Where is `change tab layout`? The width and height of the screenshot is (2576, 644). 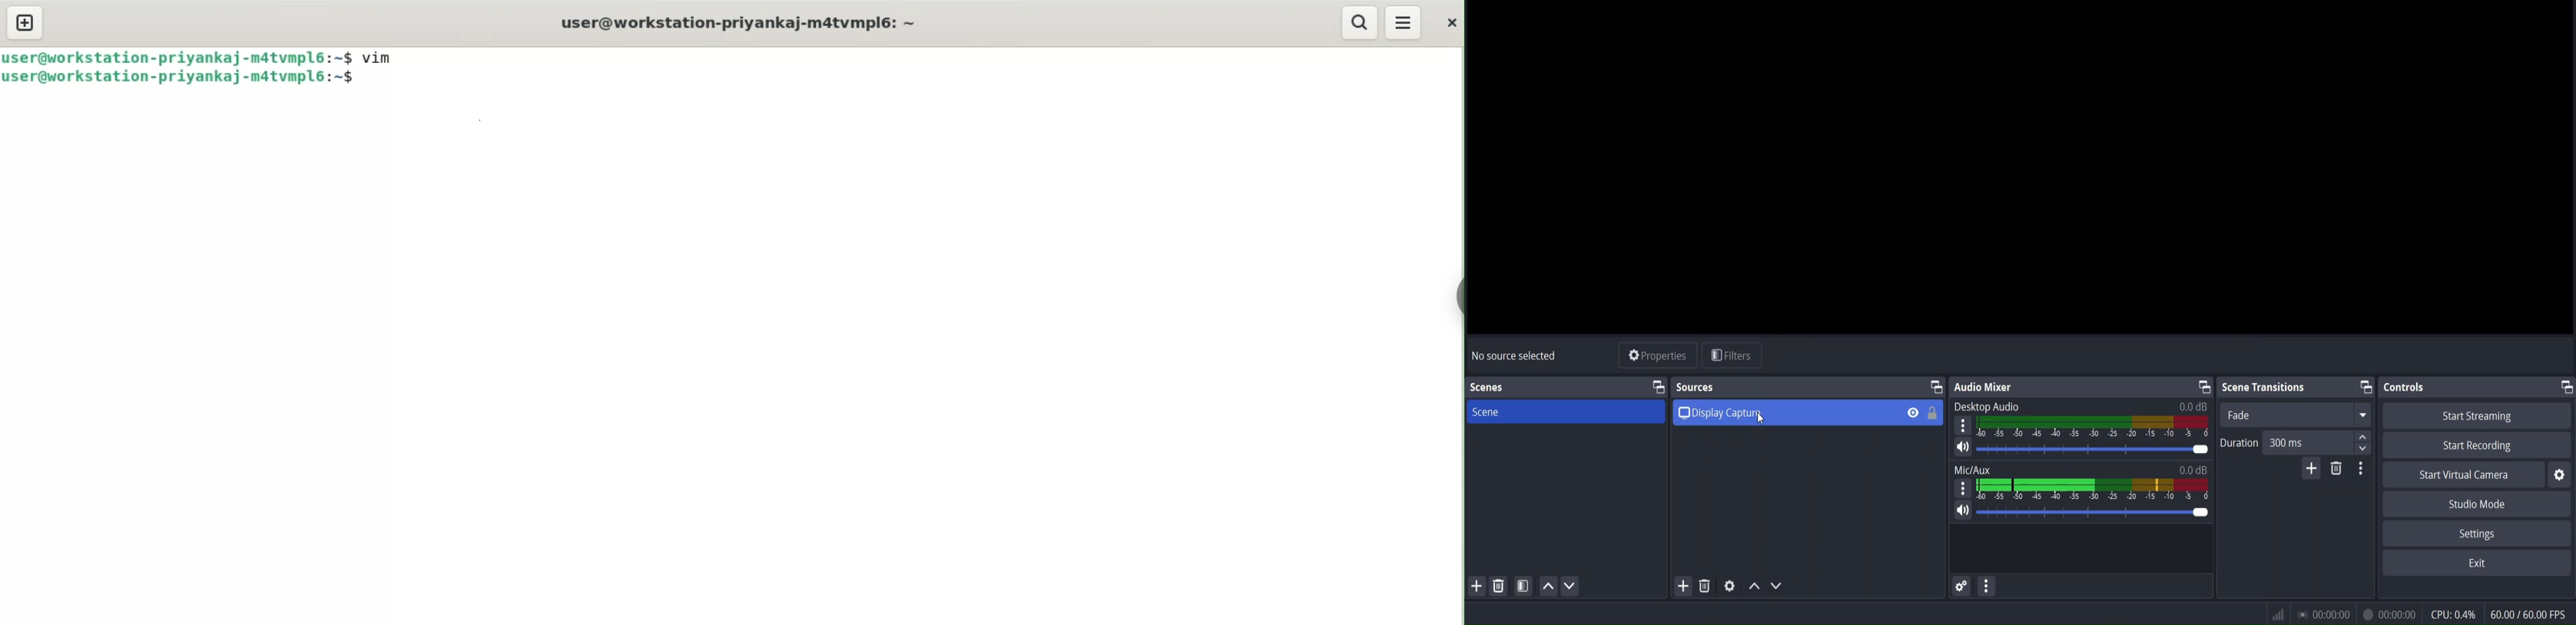 change tab layout is located at coordinates (2565, 387).